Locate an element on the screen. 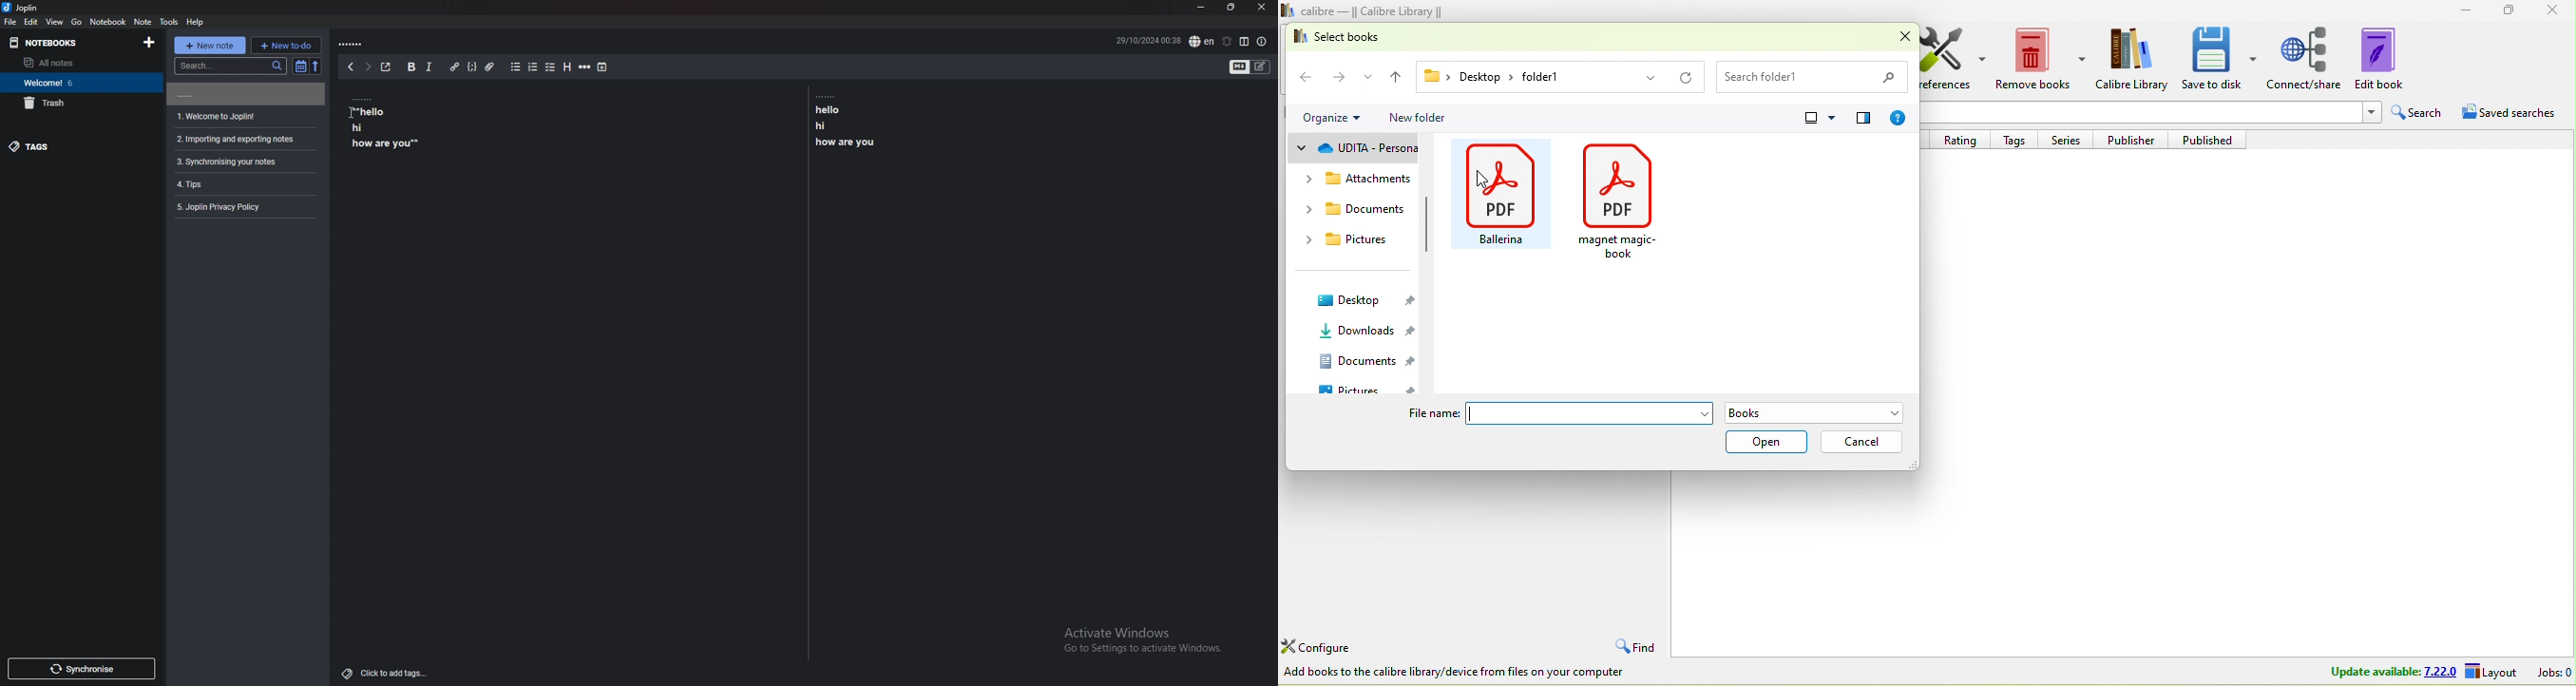 The width and height of the screenshot is (2576, 700). remeove is located at coordinates (2040, 60).